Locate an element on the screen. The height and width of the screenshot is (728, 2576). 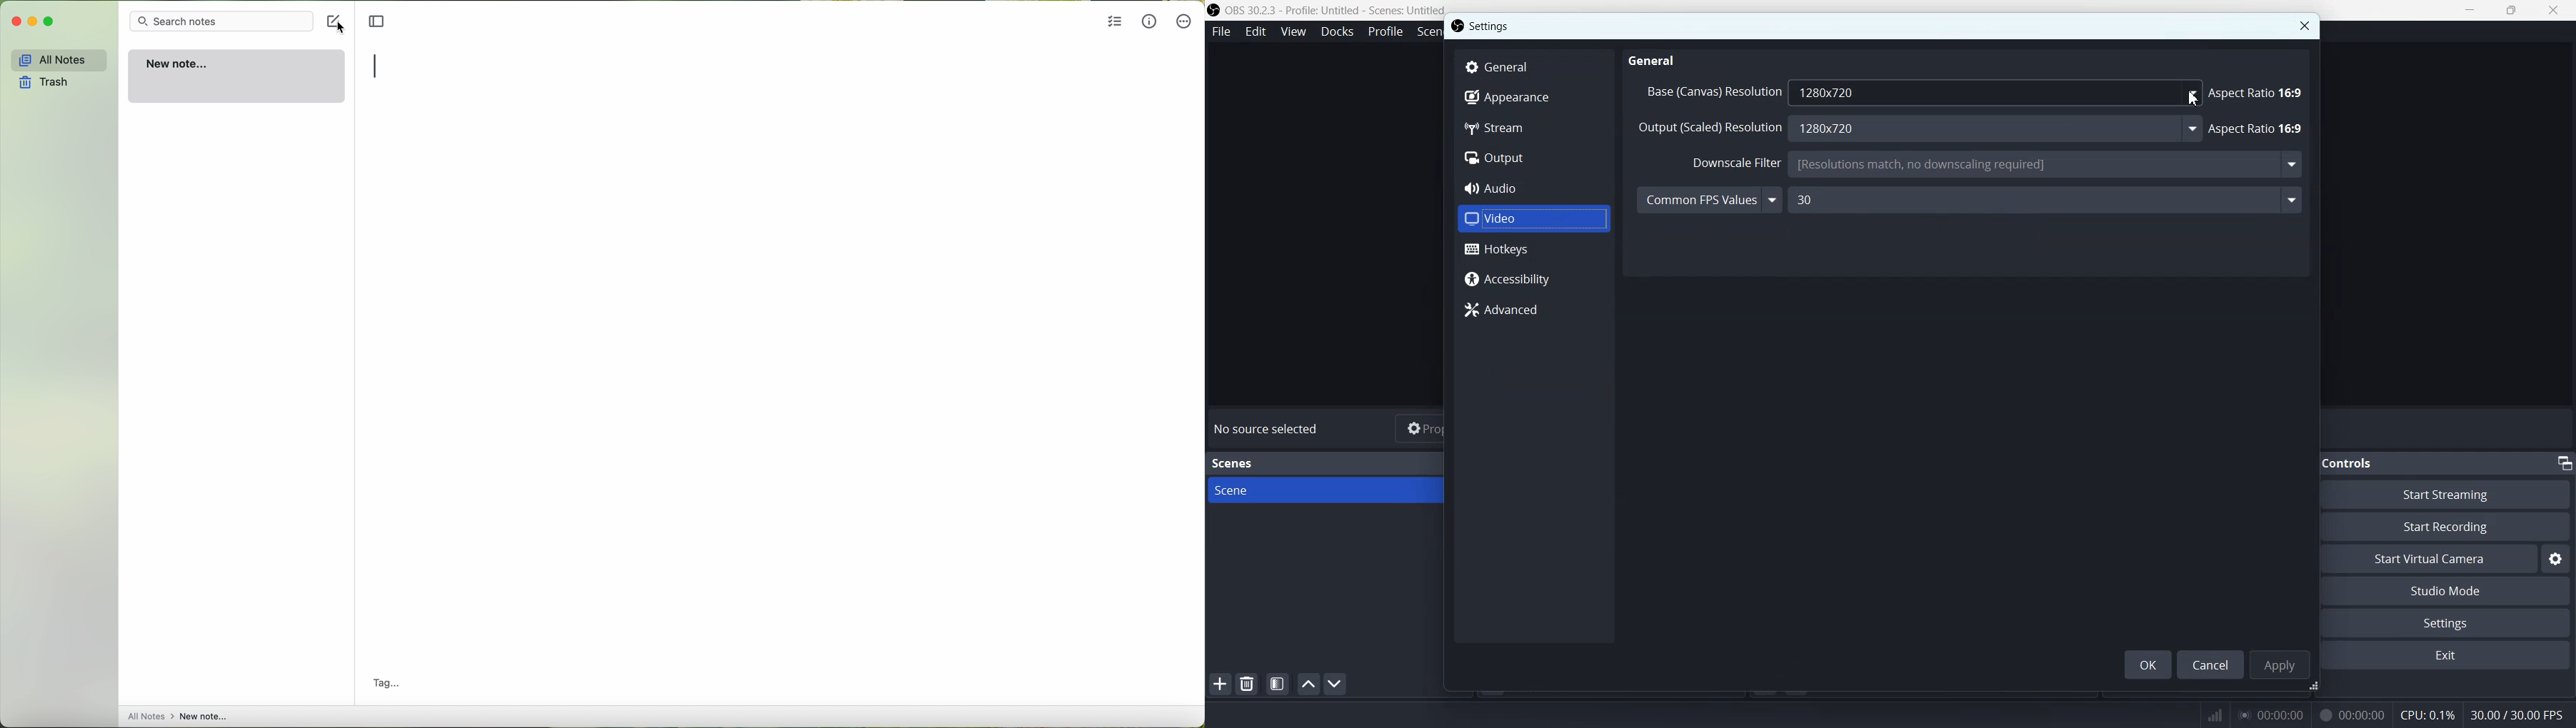
Docks is located at coordinates (1337, 32).